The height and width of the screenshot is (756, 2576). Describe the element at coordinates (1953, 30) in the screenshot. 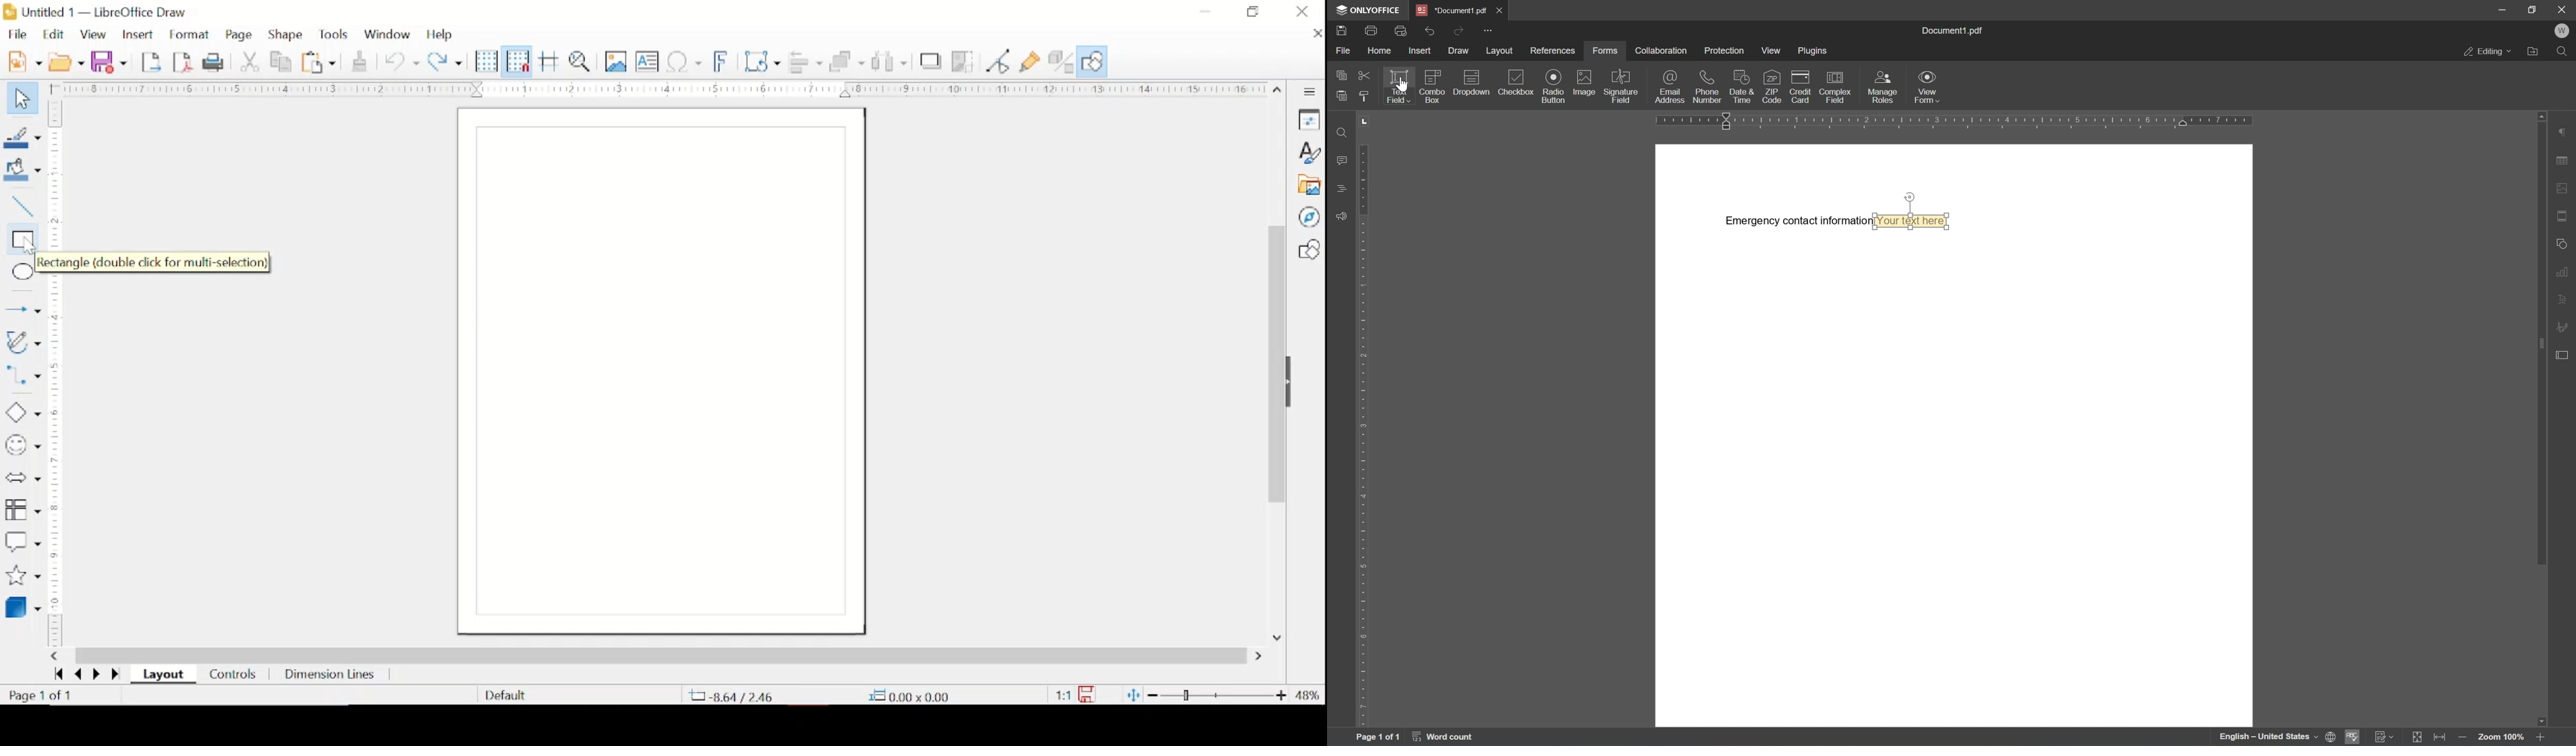

I see `document1.pdf` at that location.